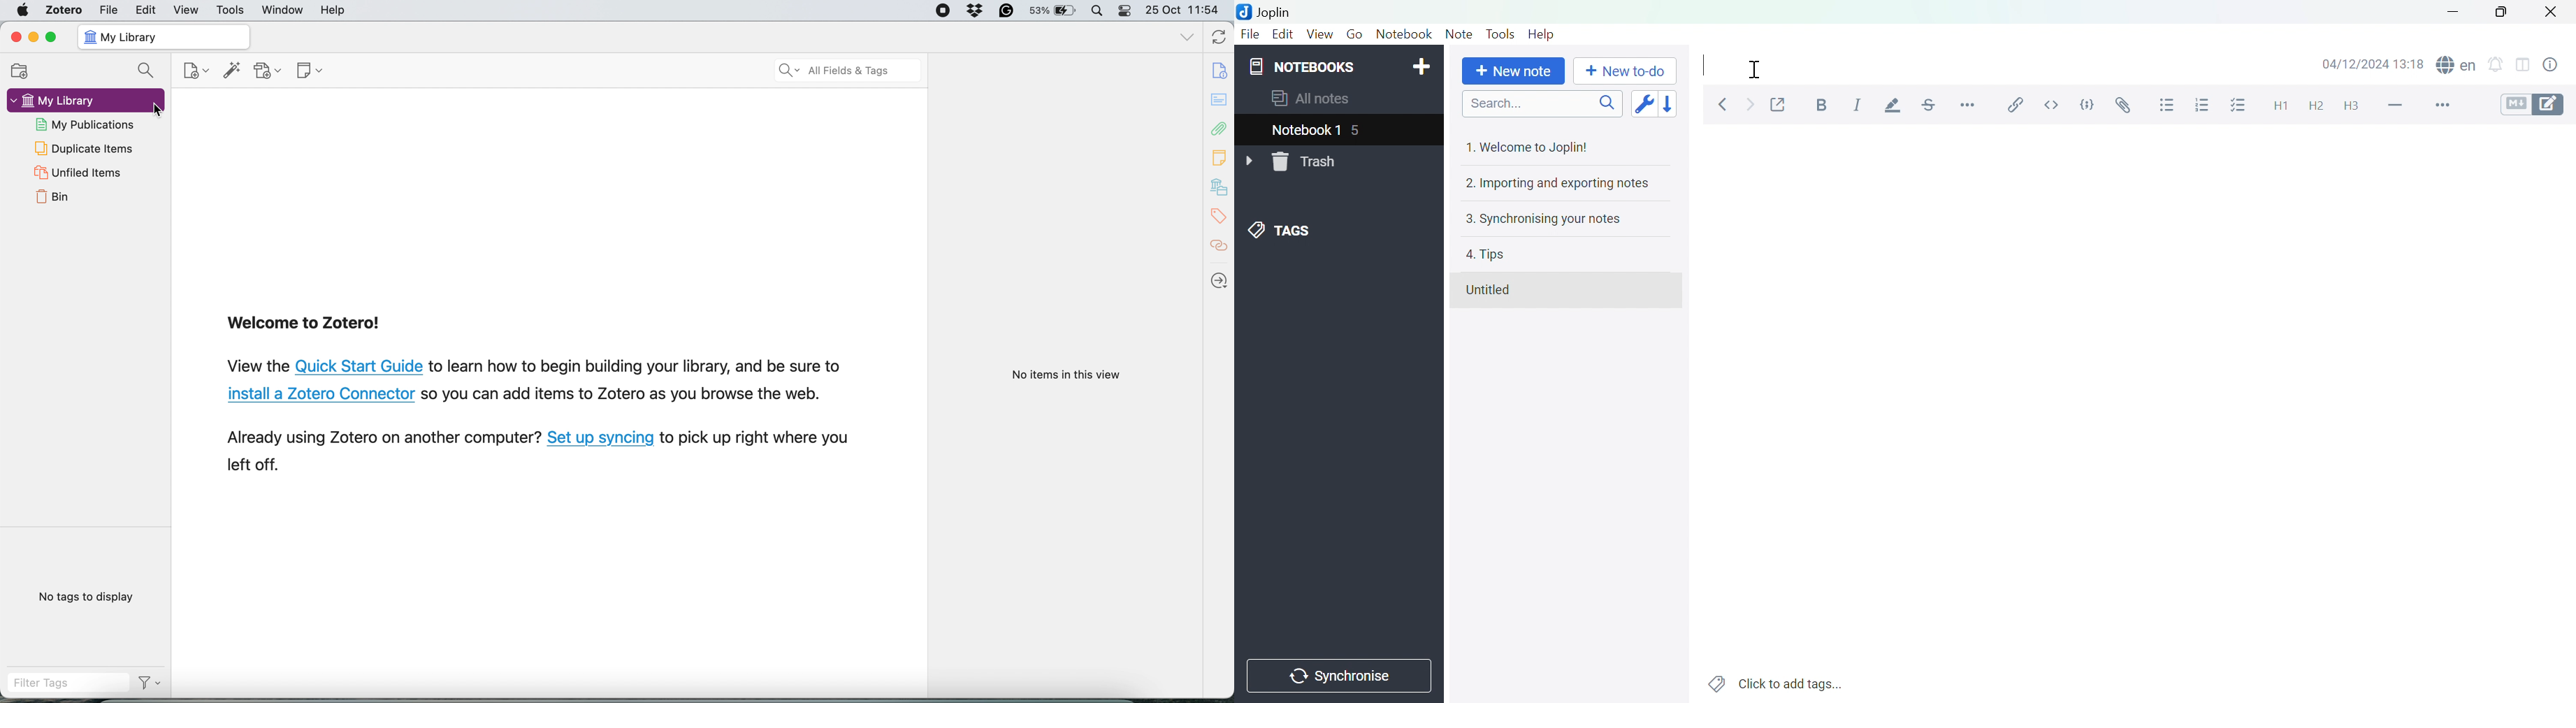  What do you see at coordinates (1362, 130) in the screenshot?
I see `5` at bounding box center [1362, 130].